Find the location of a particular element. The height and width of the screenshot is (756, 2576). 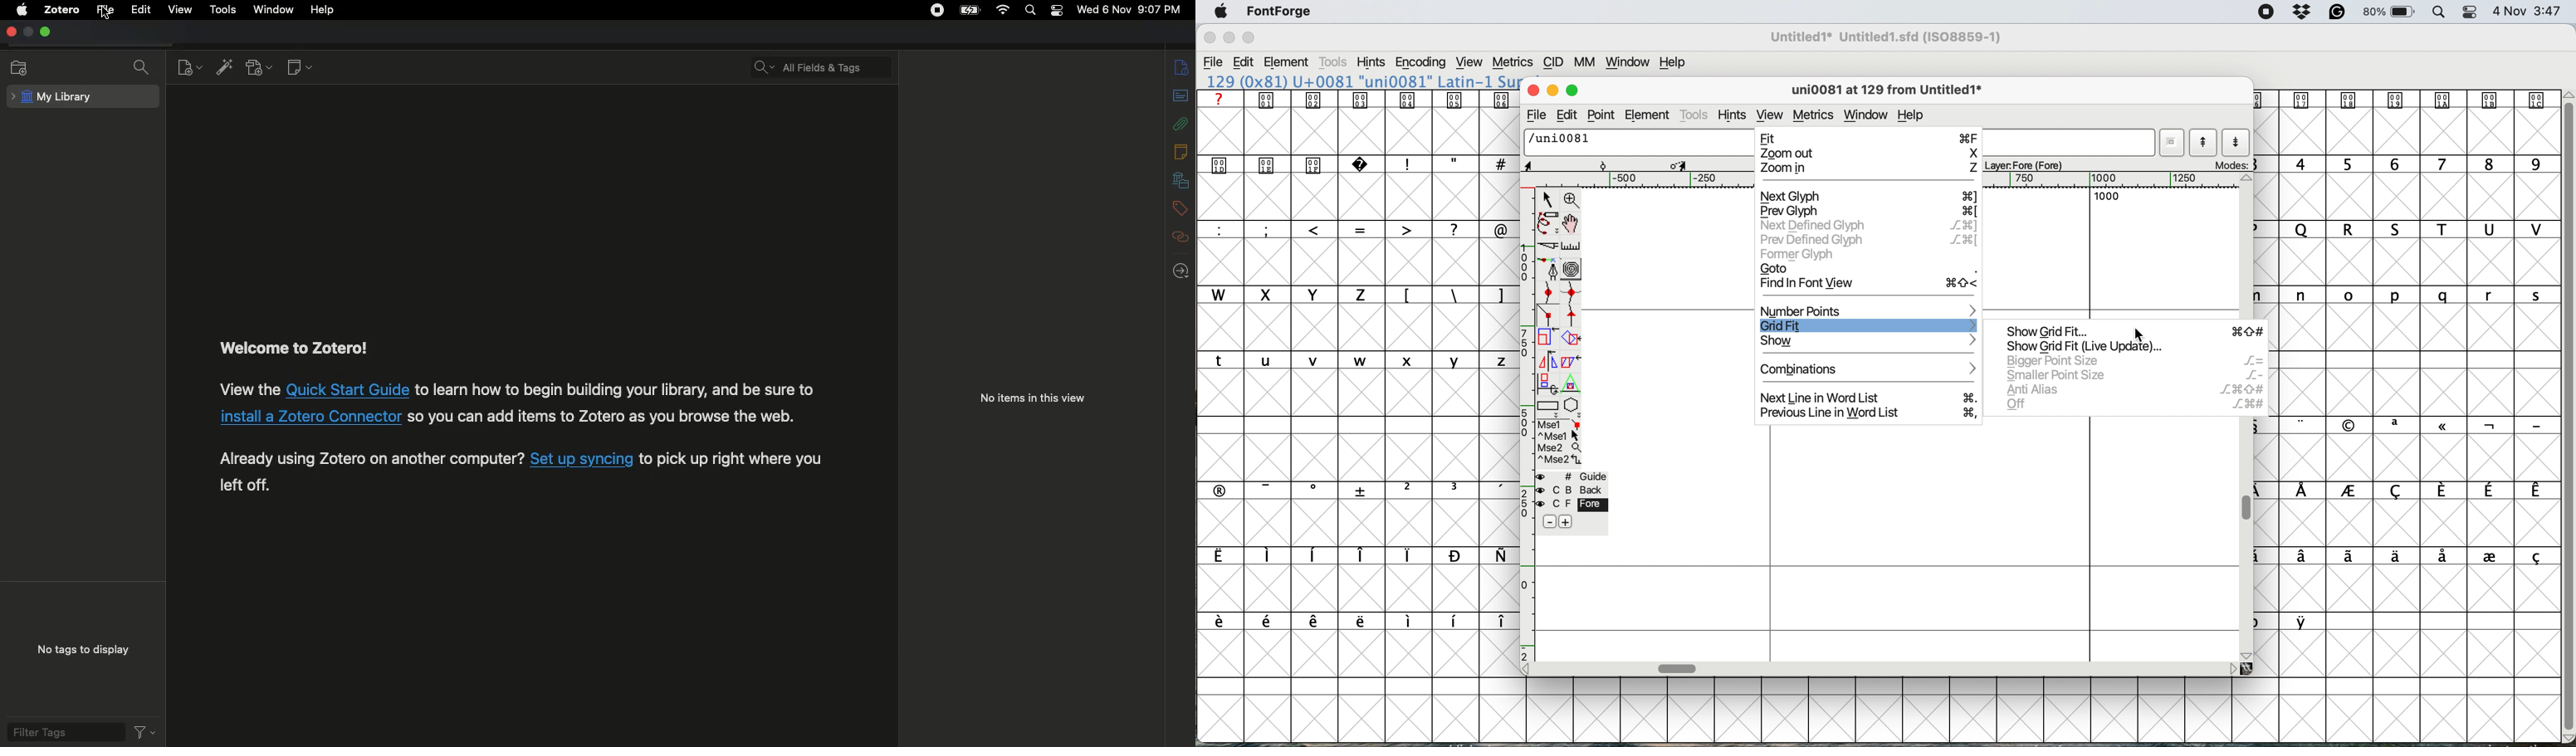

previous glyph is located at coordinates (1868, 212).